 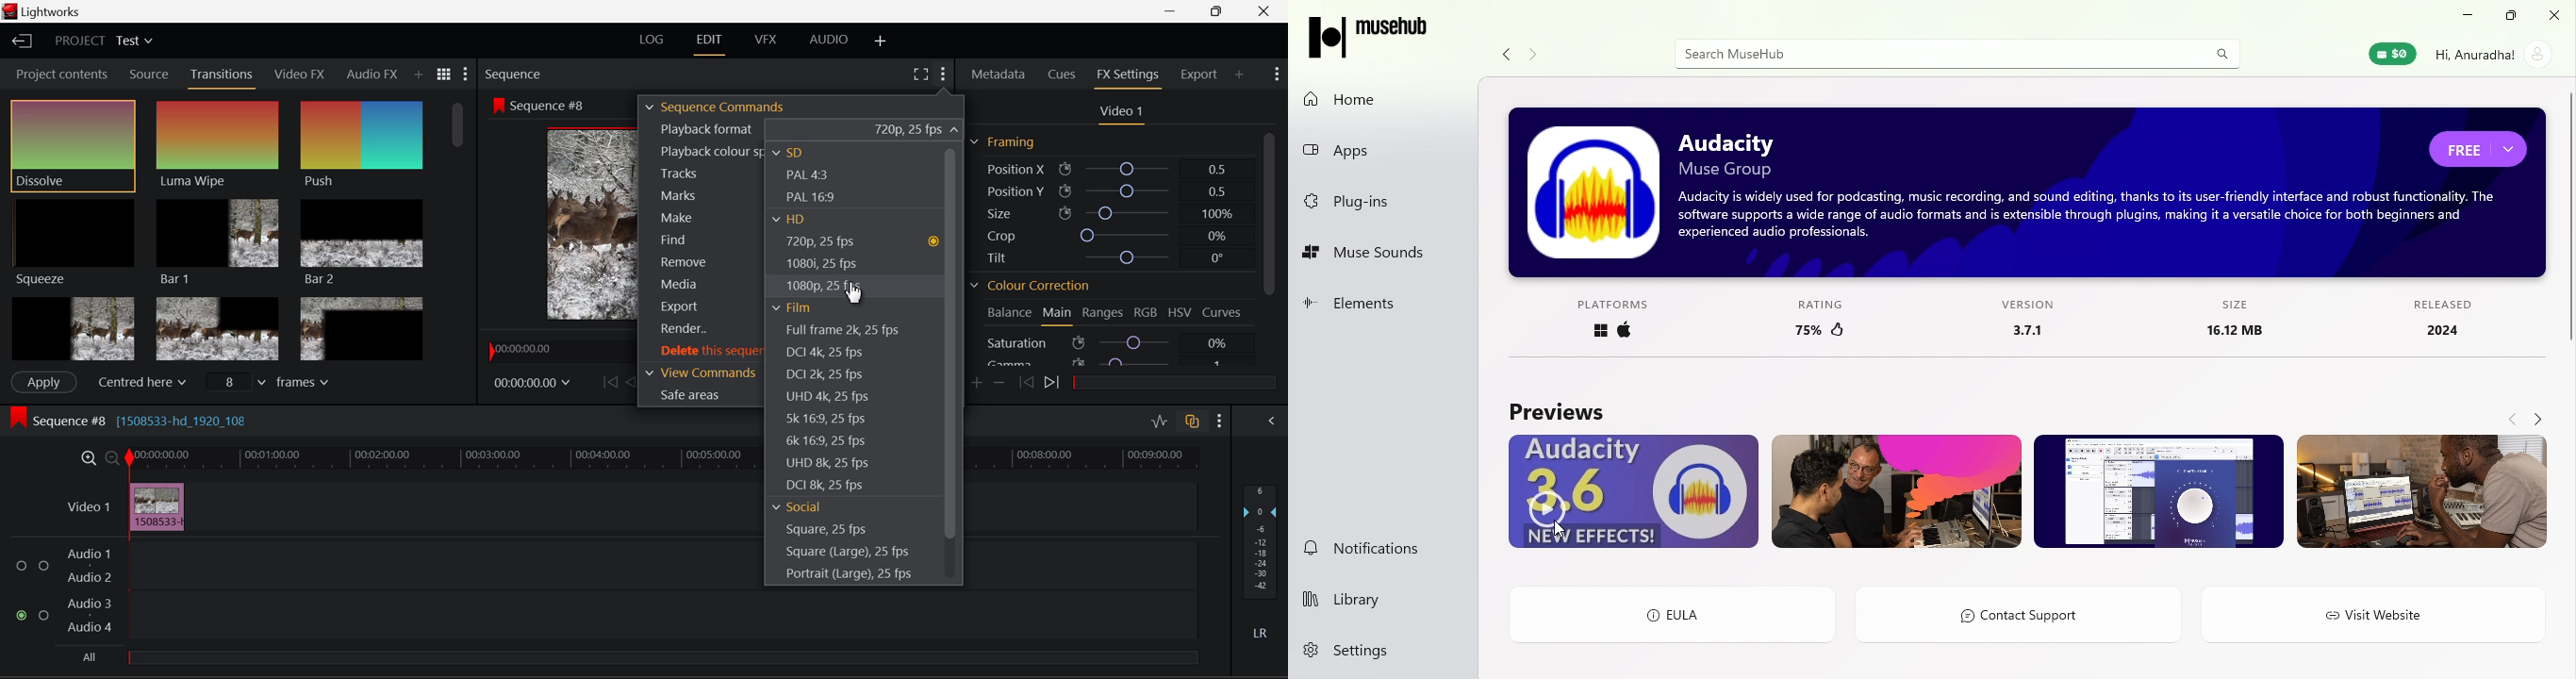 I want to click on search bar, so click(x=2222, y=52).